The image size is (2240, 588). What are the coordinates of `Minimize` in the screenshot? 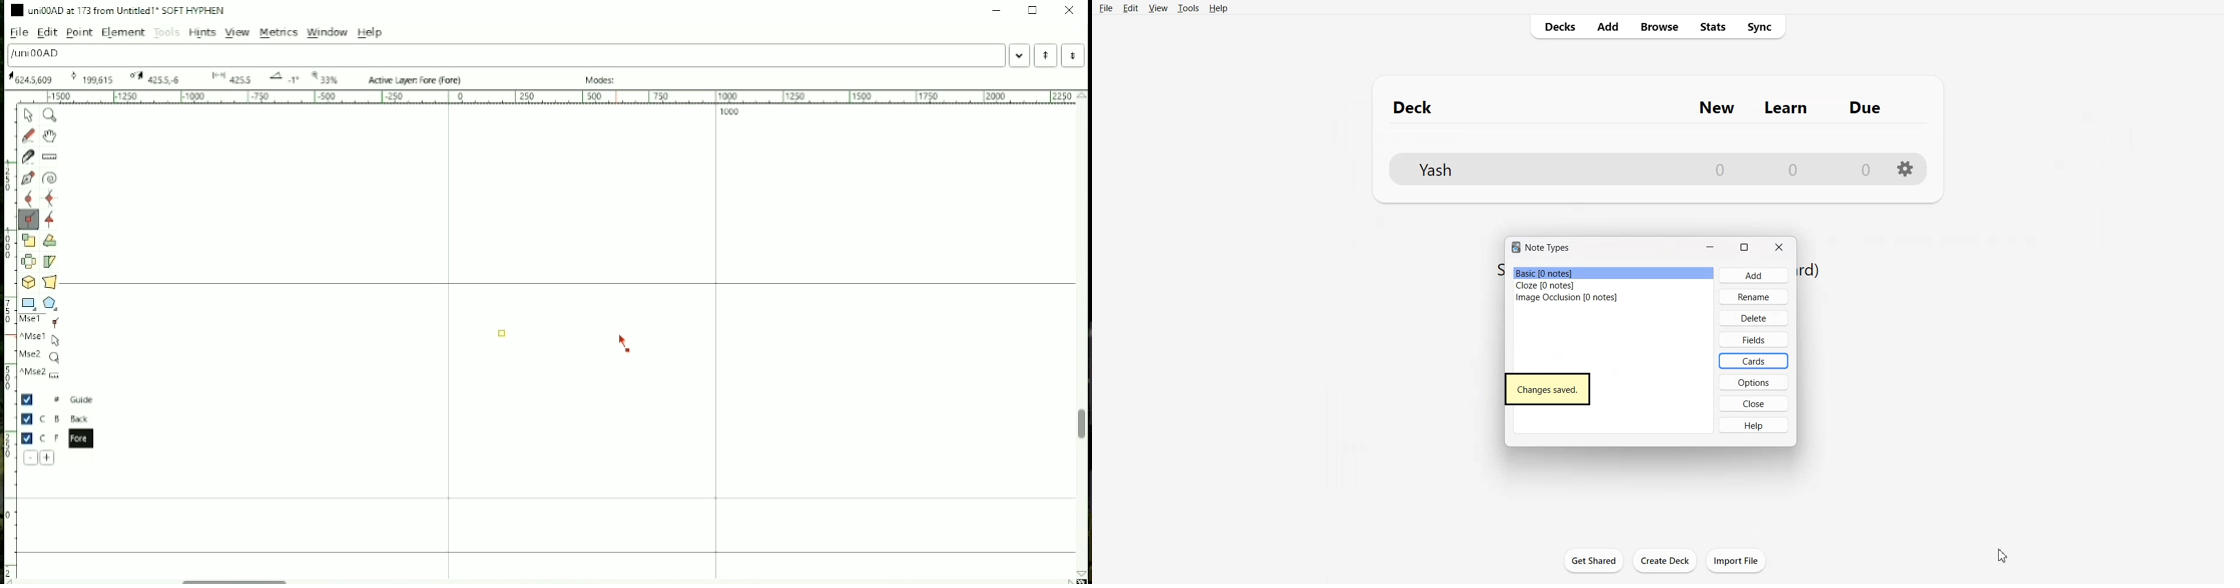 It's located at (1710, 246).